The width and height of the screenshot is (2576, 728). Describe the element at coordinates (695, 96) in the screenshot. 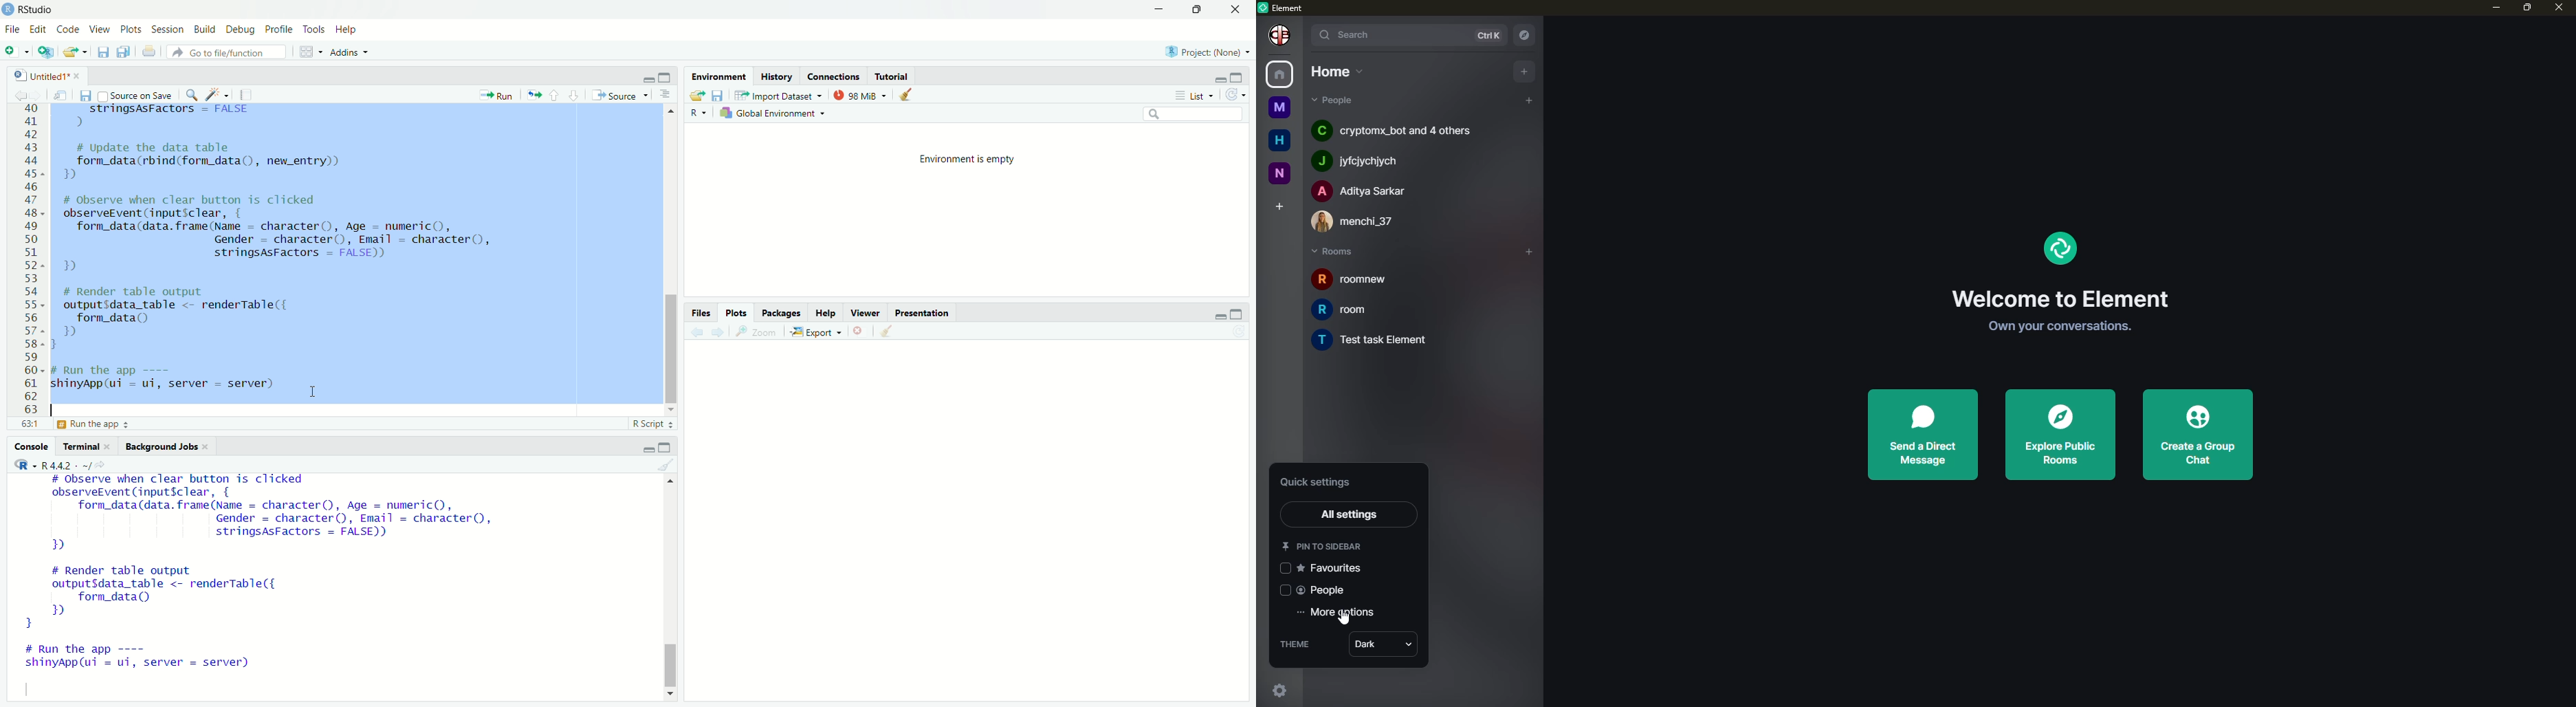

I see `load workspace` at that location.